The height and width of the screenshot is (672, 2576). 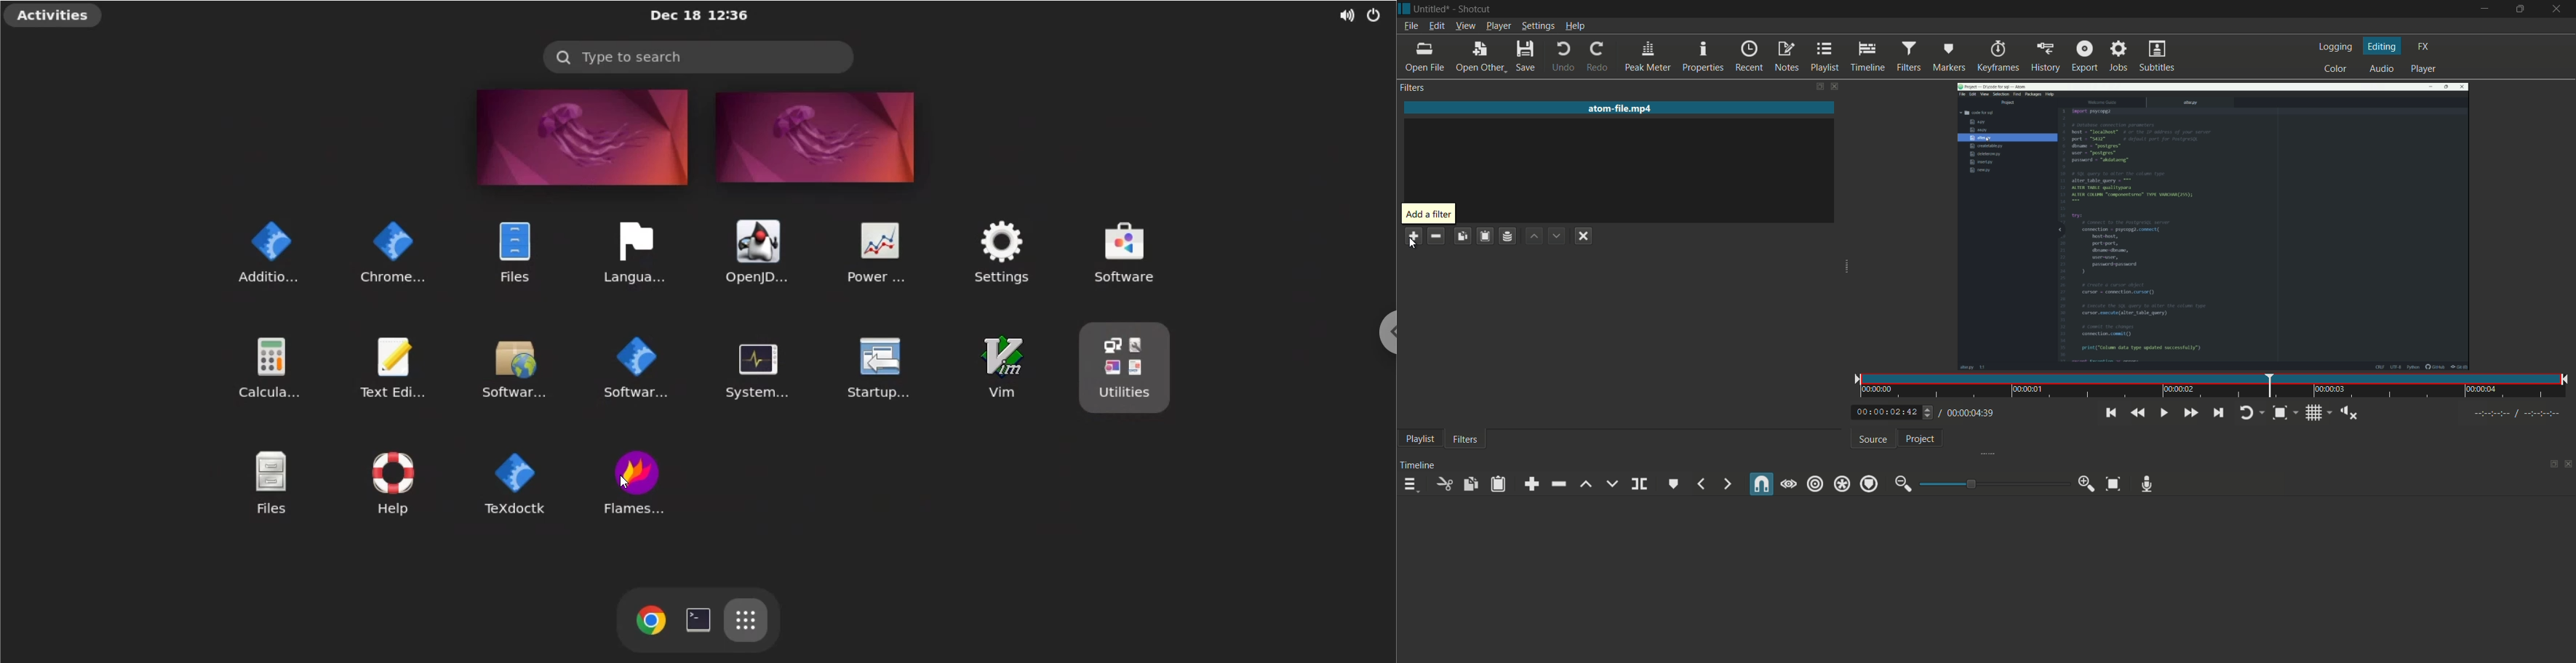 I want to click on imported file name, so click(x=1617, y=109).